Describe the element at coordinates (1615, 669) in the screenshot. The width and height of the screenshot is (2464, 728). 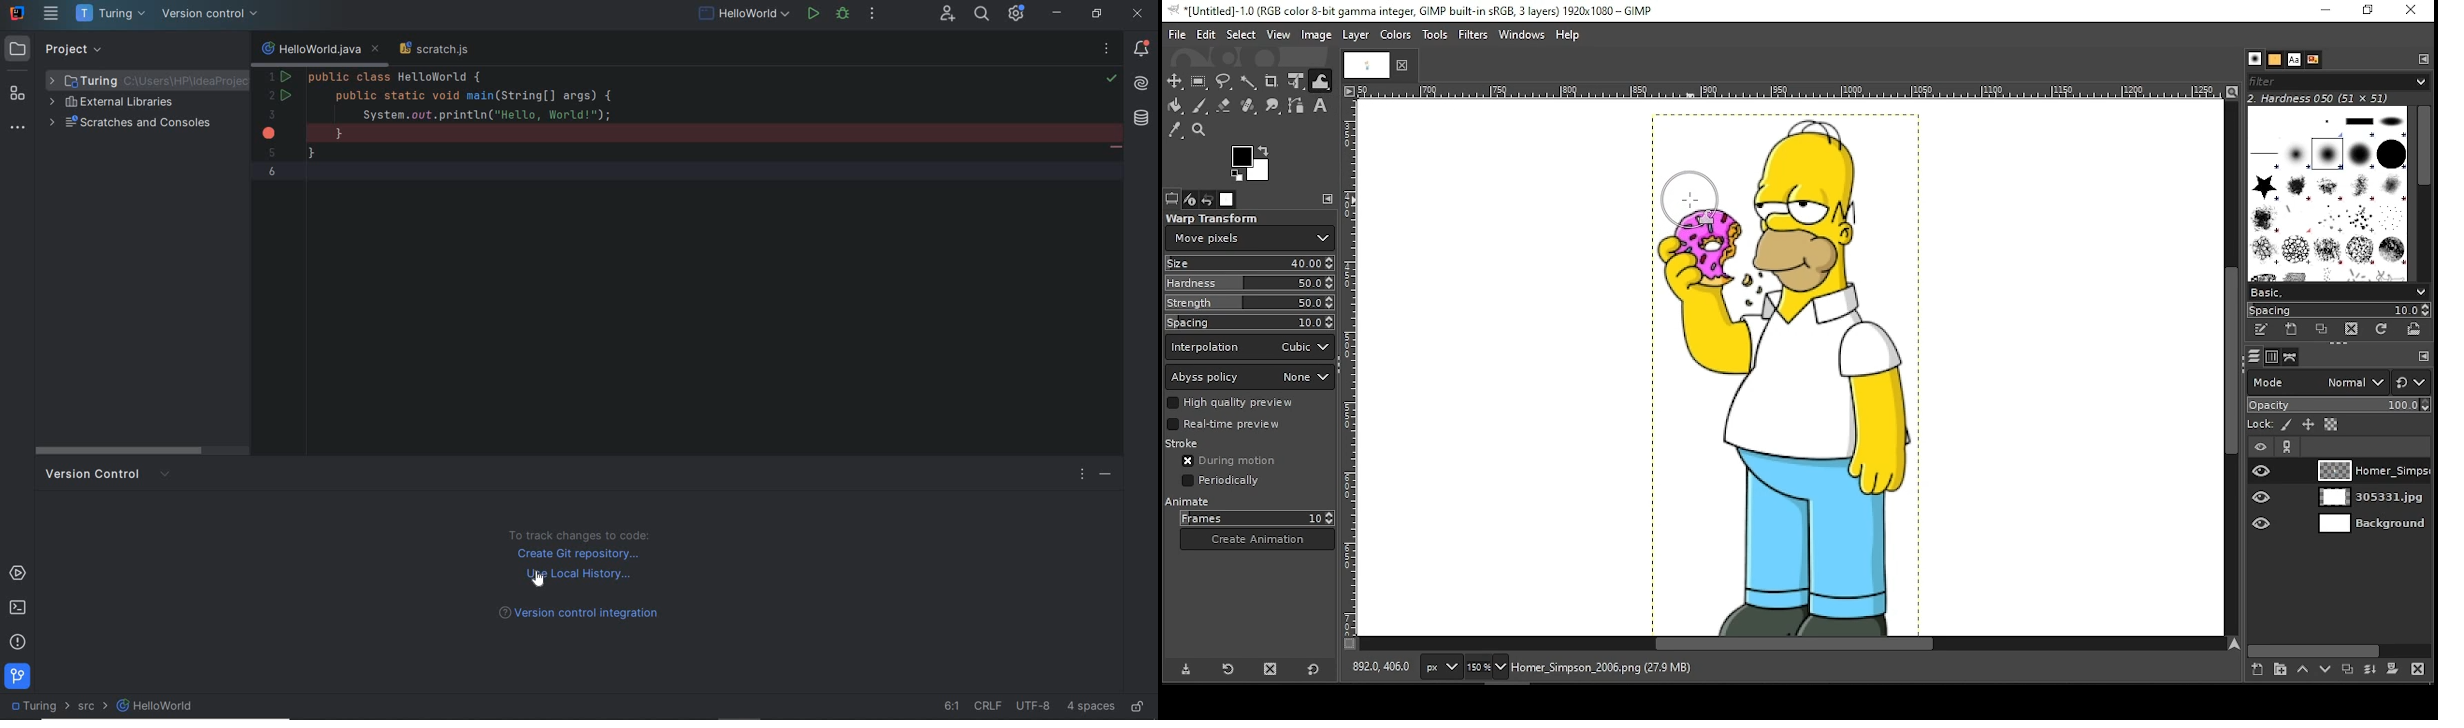
I see `homer_simpson_2006.png (27.9 mb)` at that location.